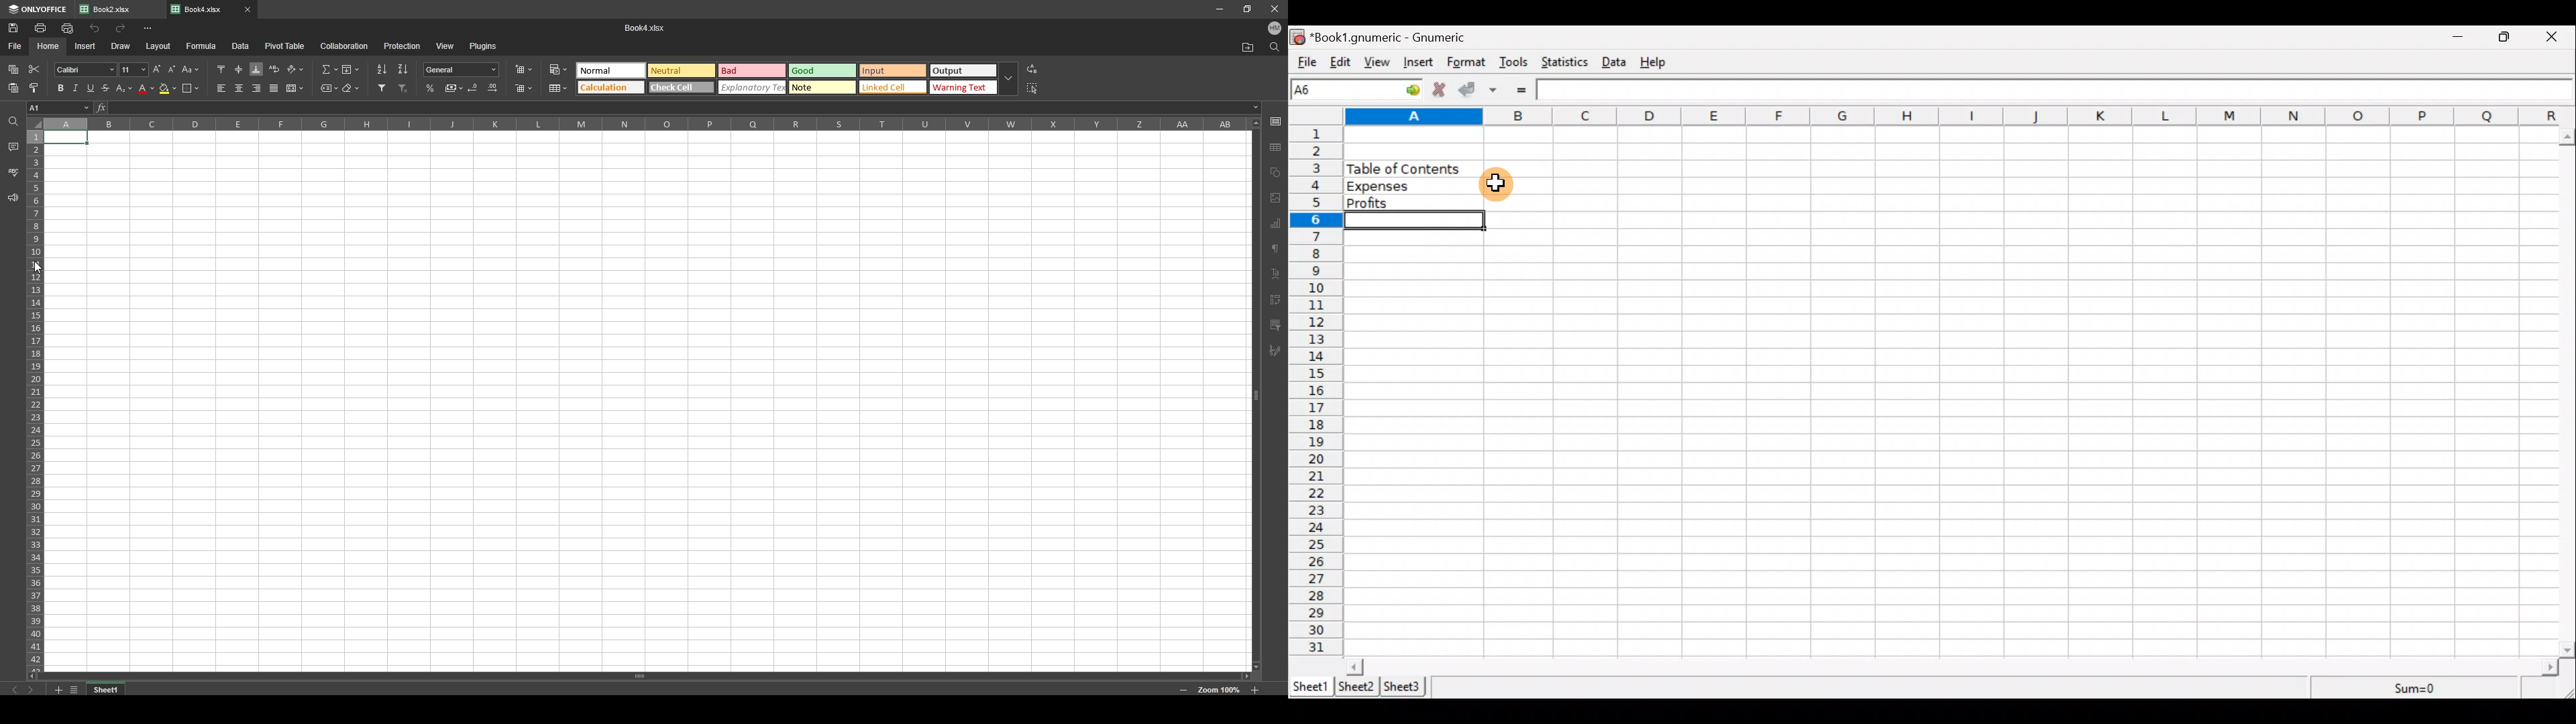  I want to click on align bottom, so click(256, 69).